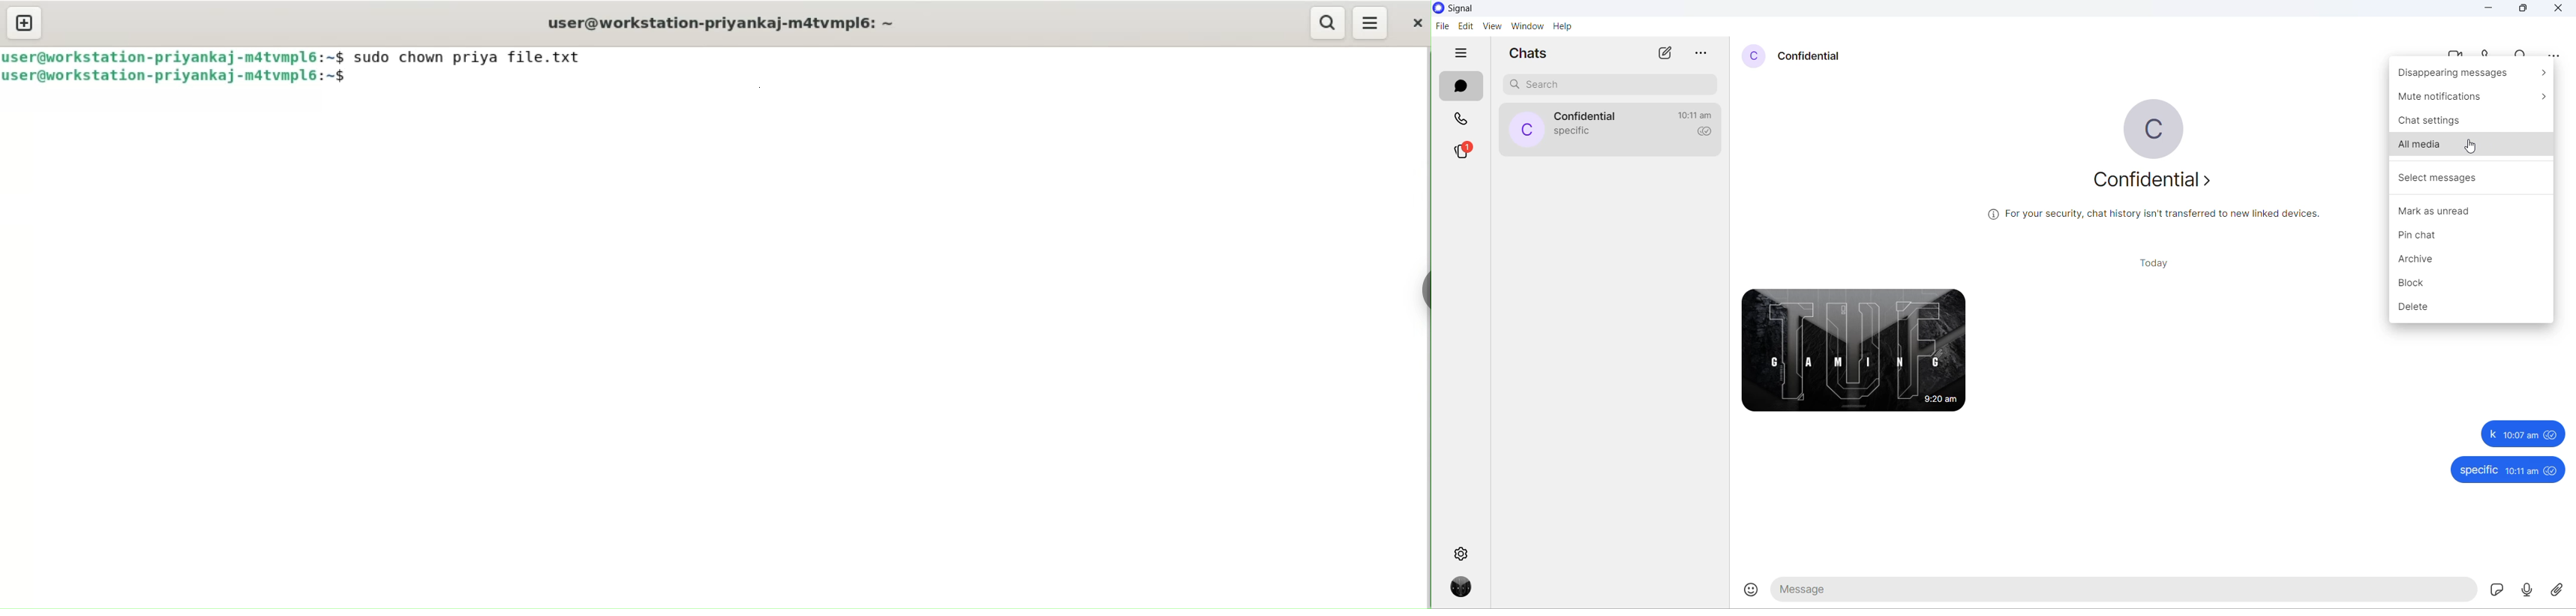 Image resolution: width=2576 pixels, height=616 pixels. What do you see at coordinates (1463, 588) in the screenshot?
I see `profile` at bounding box center [1463, 588].